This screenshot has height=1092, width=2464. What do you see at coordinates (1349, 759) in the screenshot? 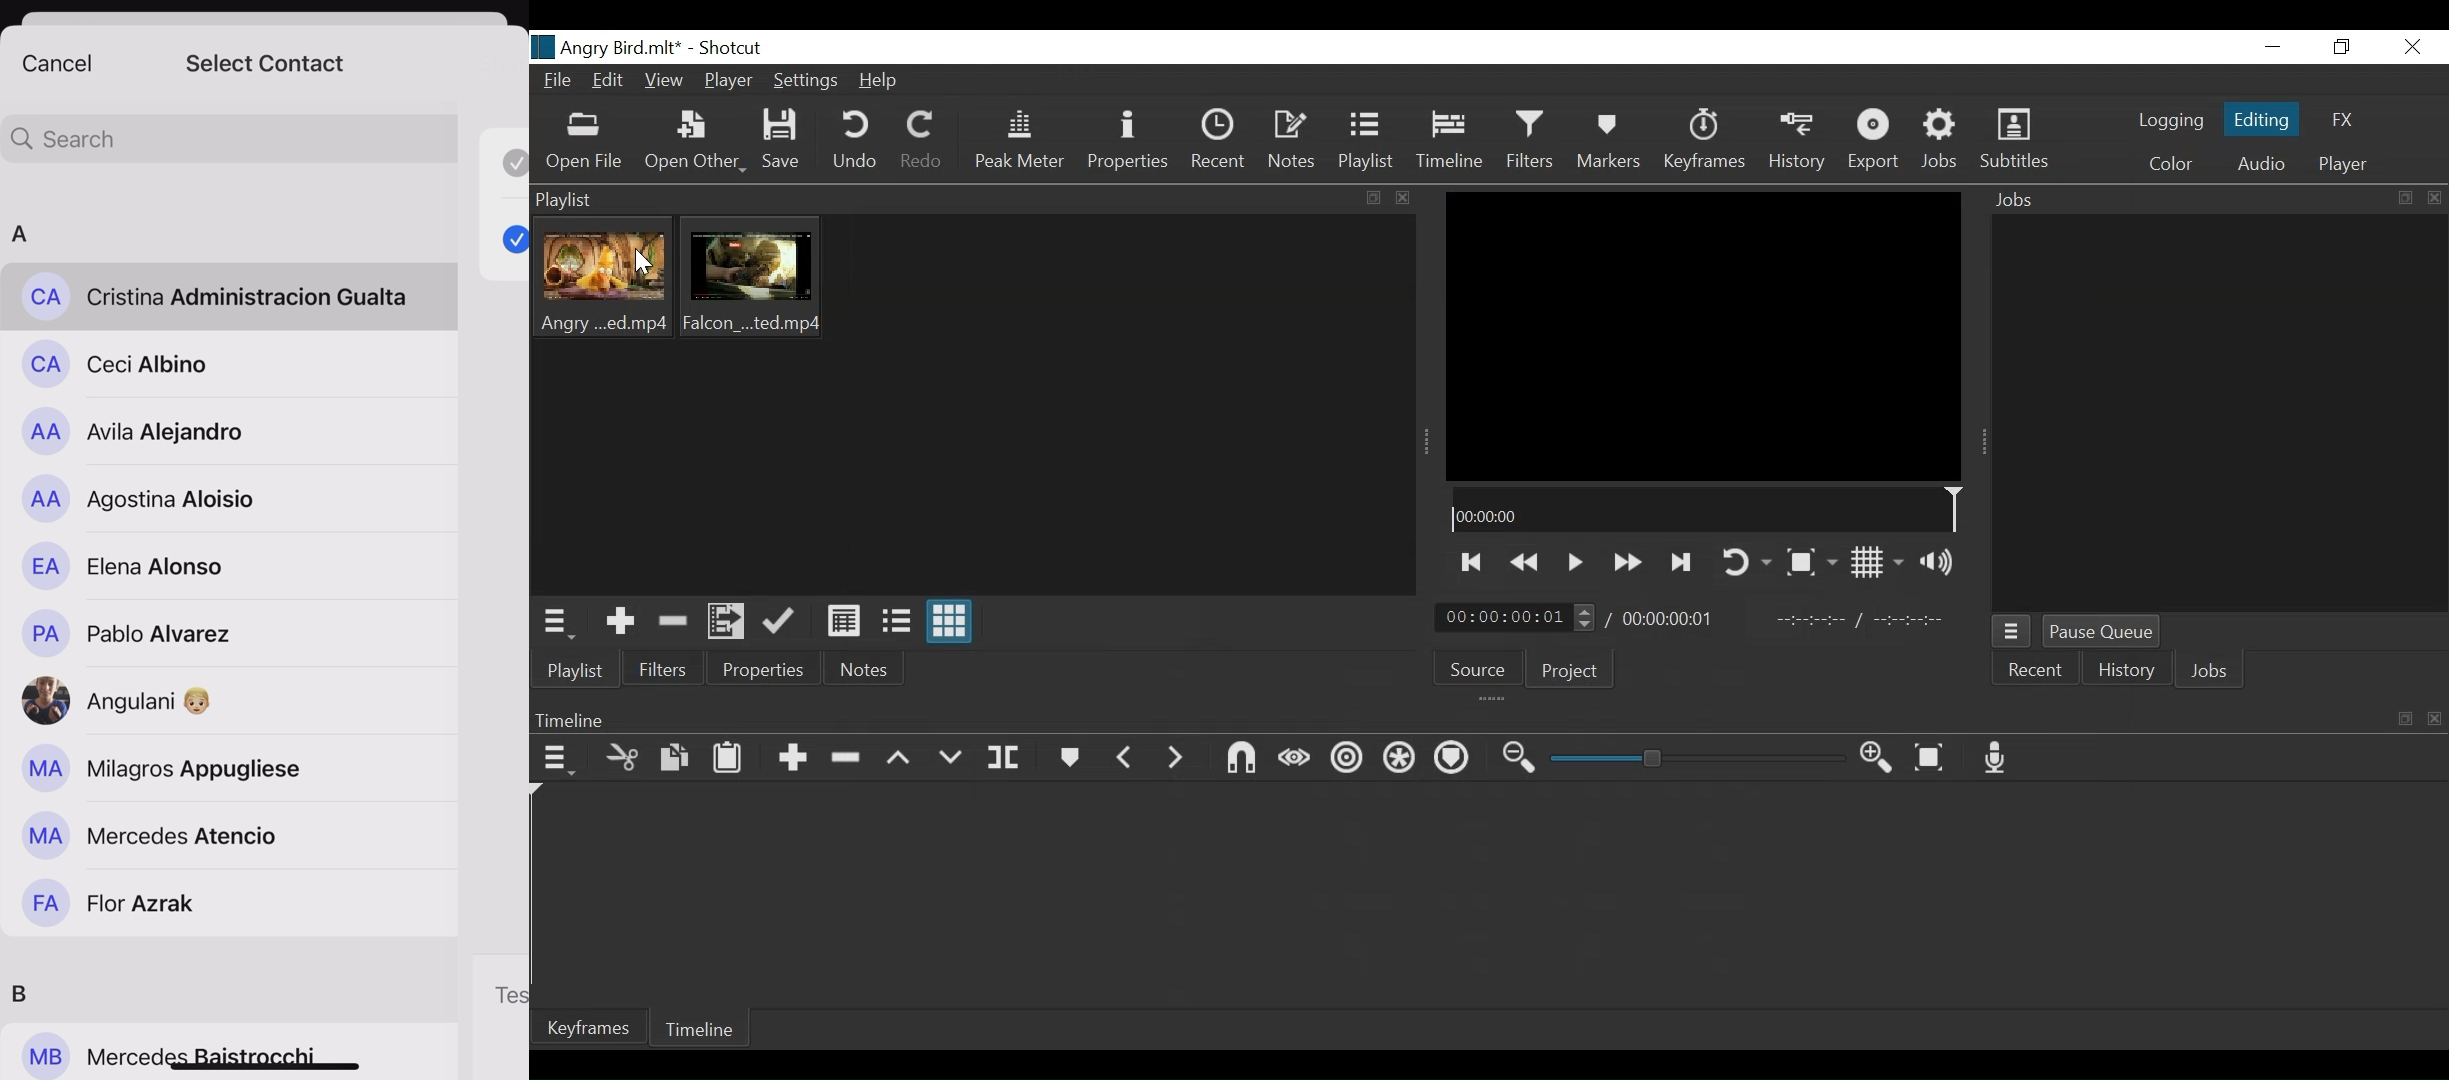
I see `Ripple` at bounding box center [1349, 759].